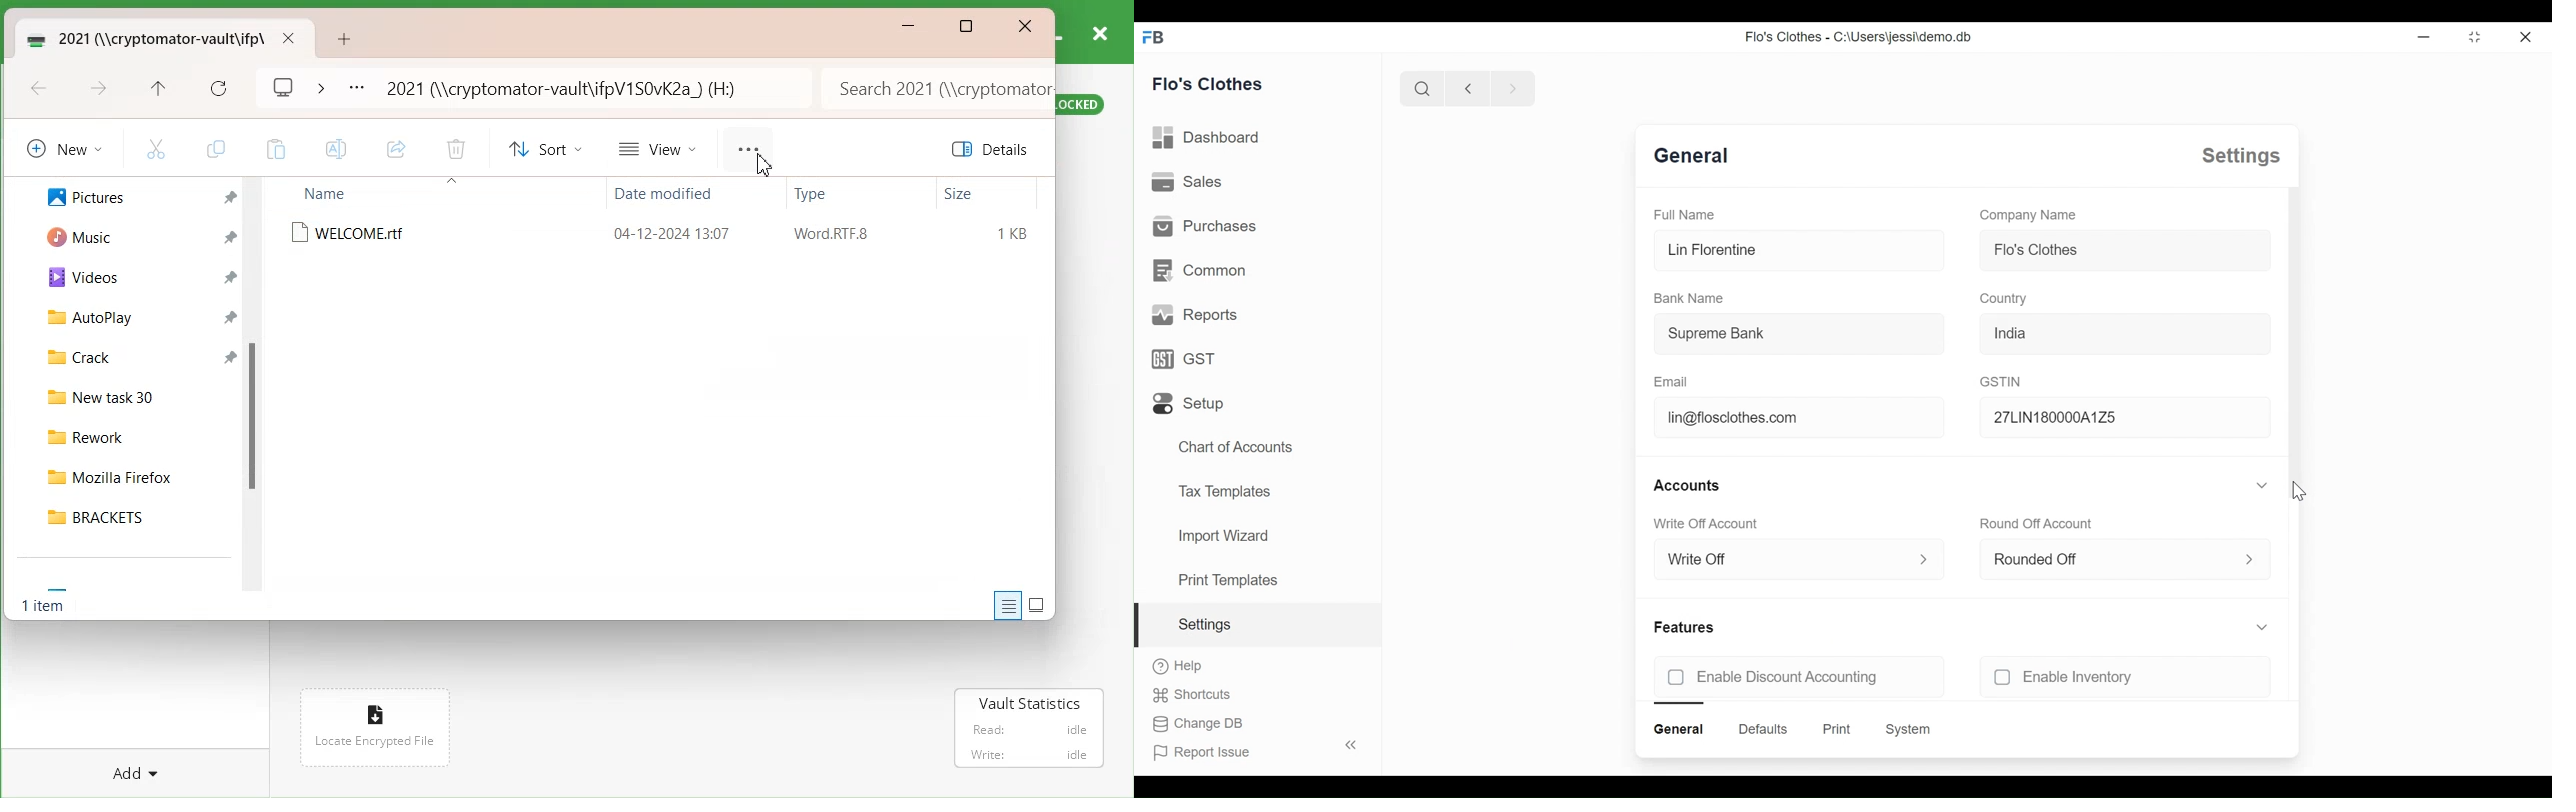 The height and width of the screenshot is (812, 2576). Describe the element at coordinates (1688, 485) in the screenshot. I see `Accounts` at that location.